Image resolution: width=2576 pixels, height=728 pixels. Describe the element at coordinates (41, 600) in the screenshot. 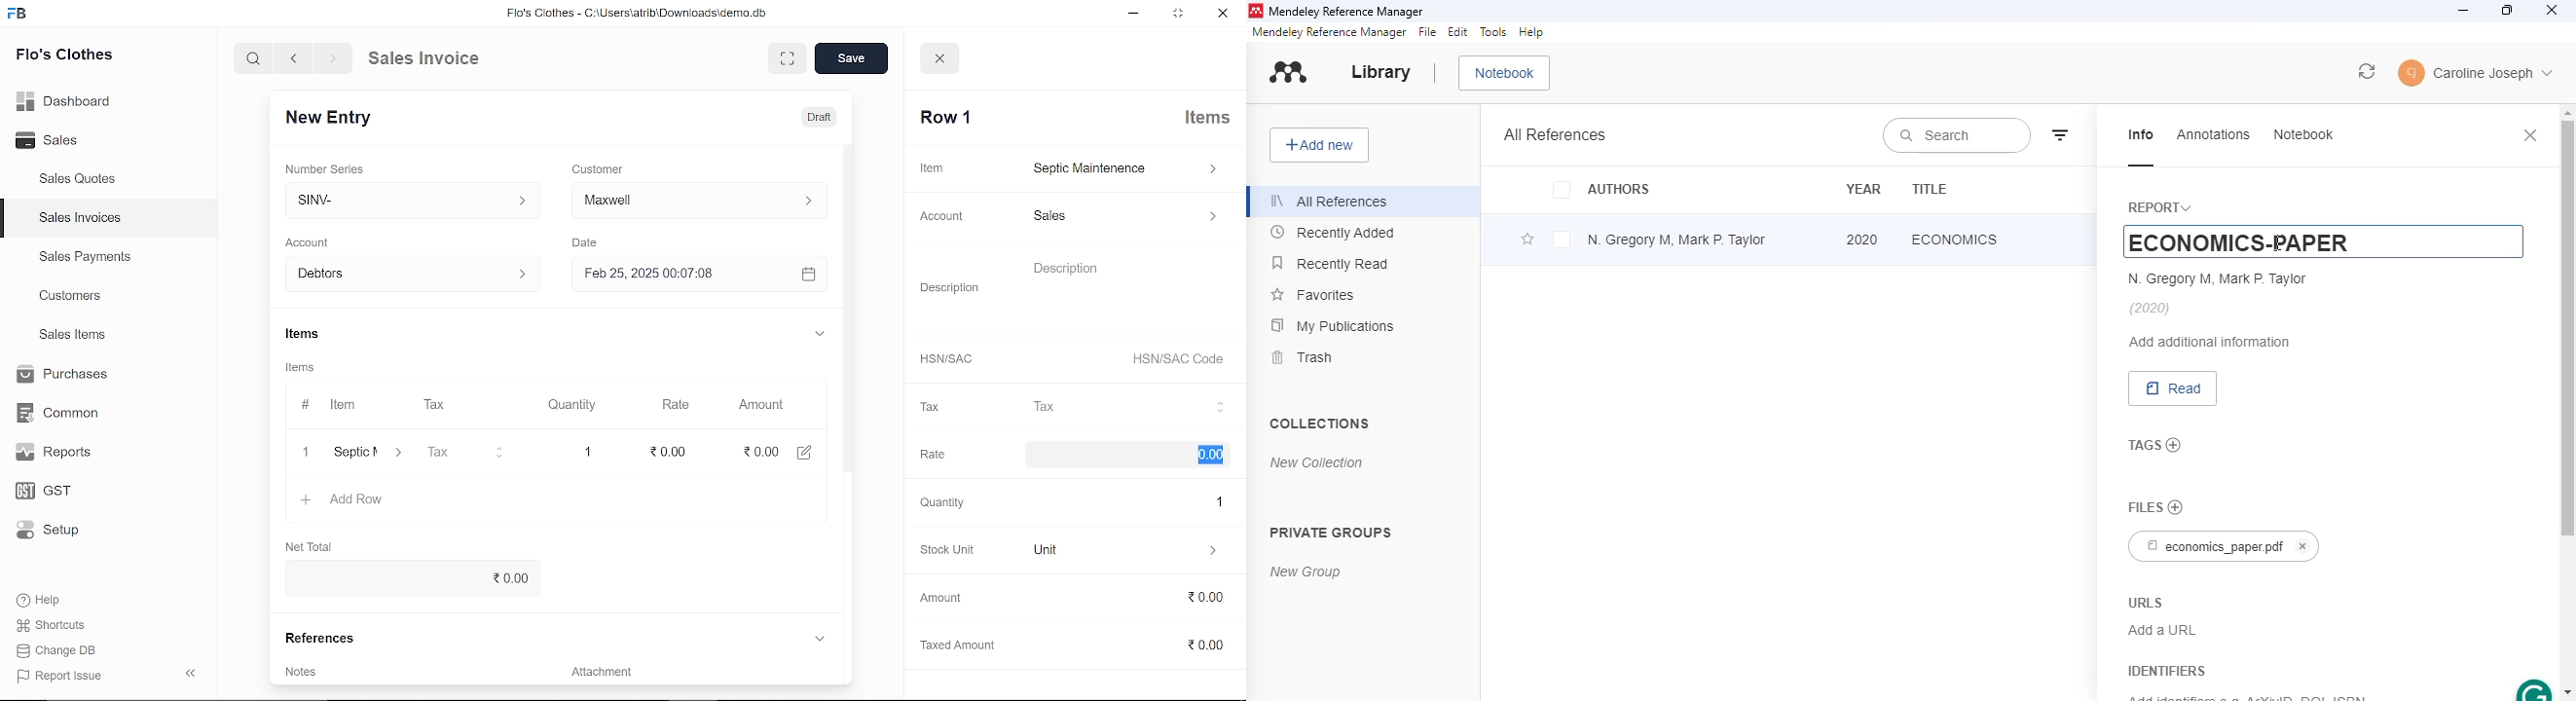

I see `Help` at that location.